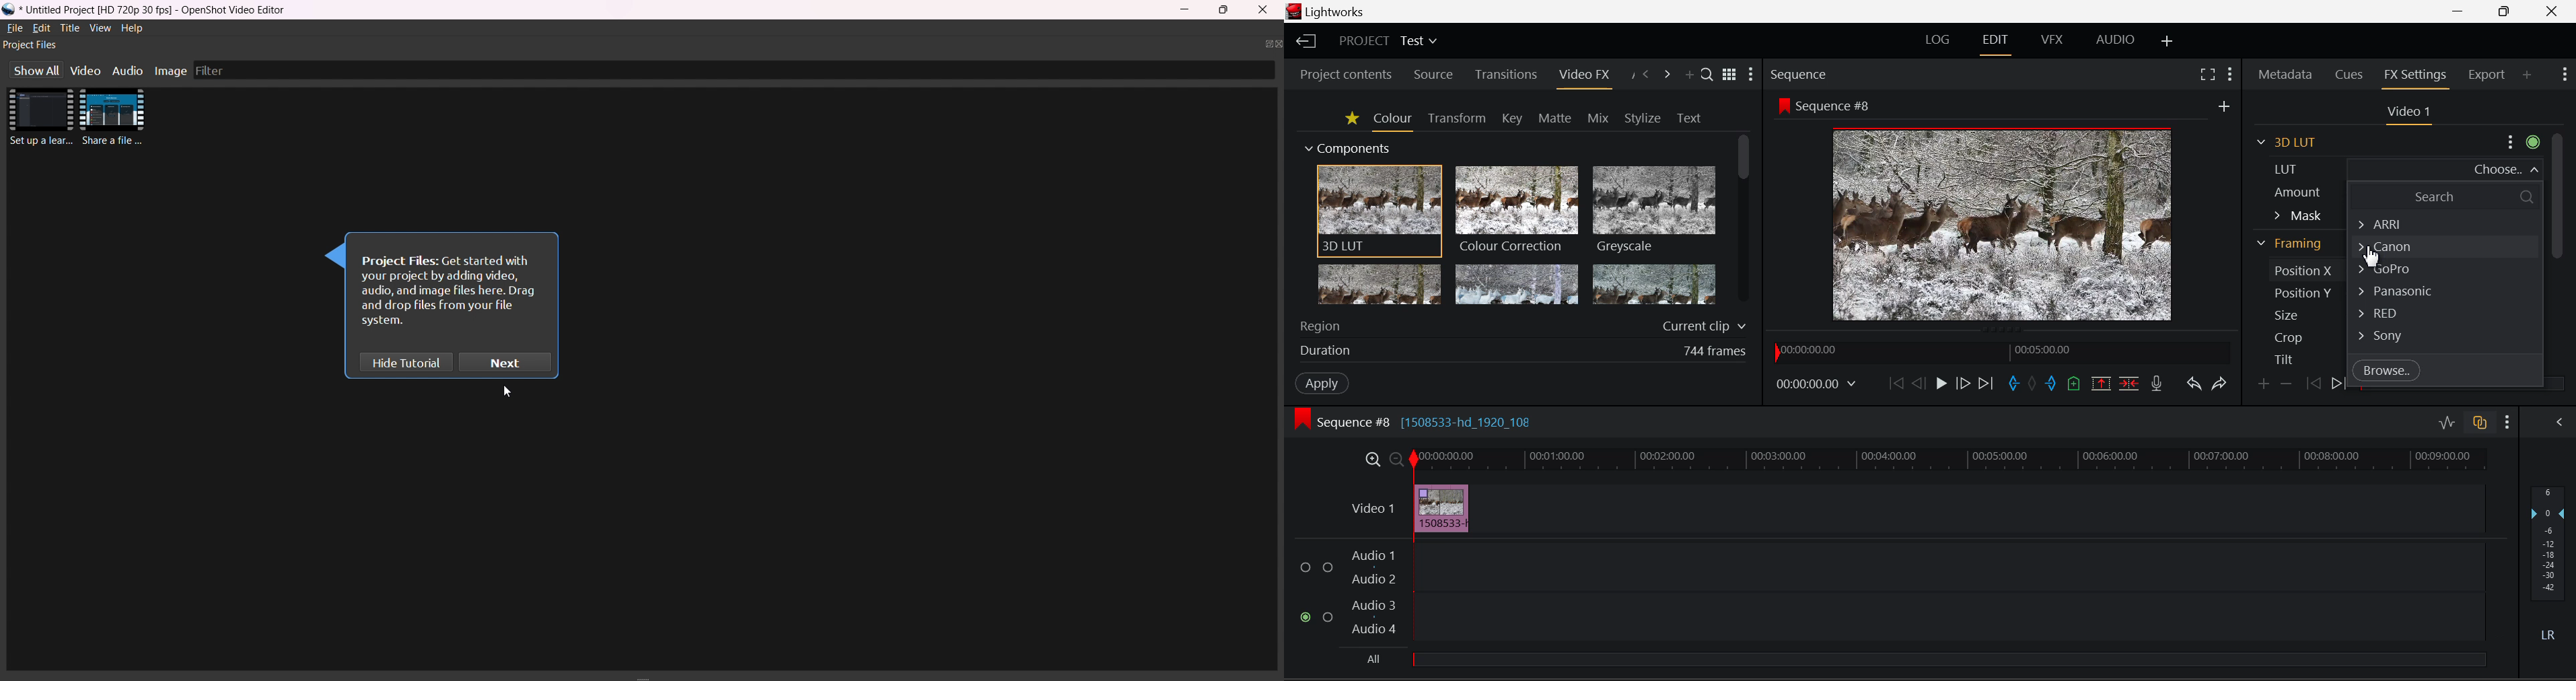  I want to click on Video Layer, so click(1372, 508).